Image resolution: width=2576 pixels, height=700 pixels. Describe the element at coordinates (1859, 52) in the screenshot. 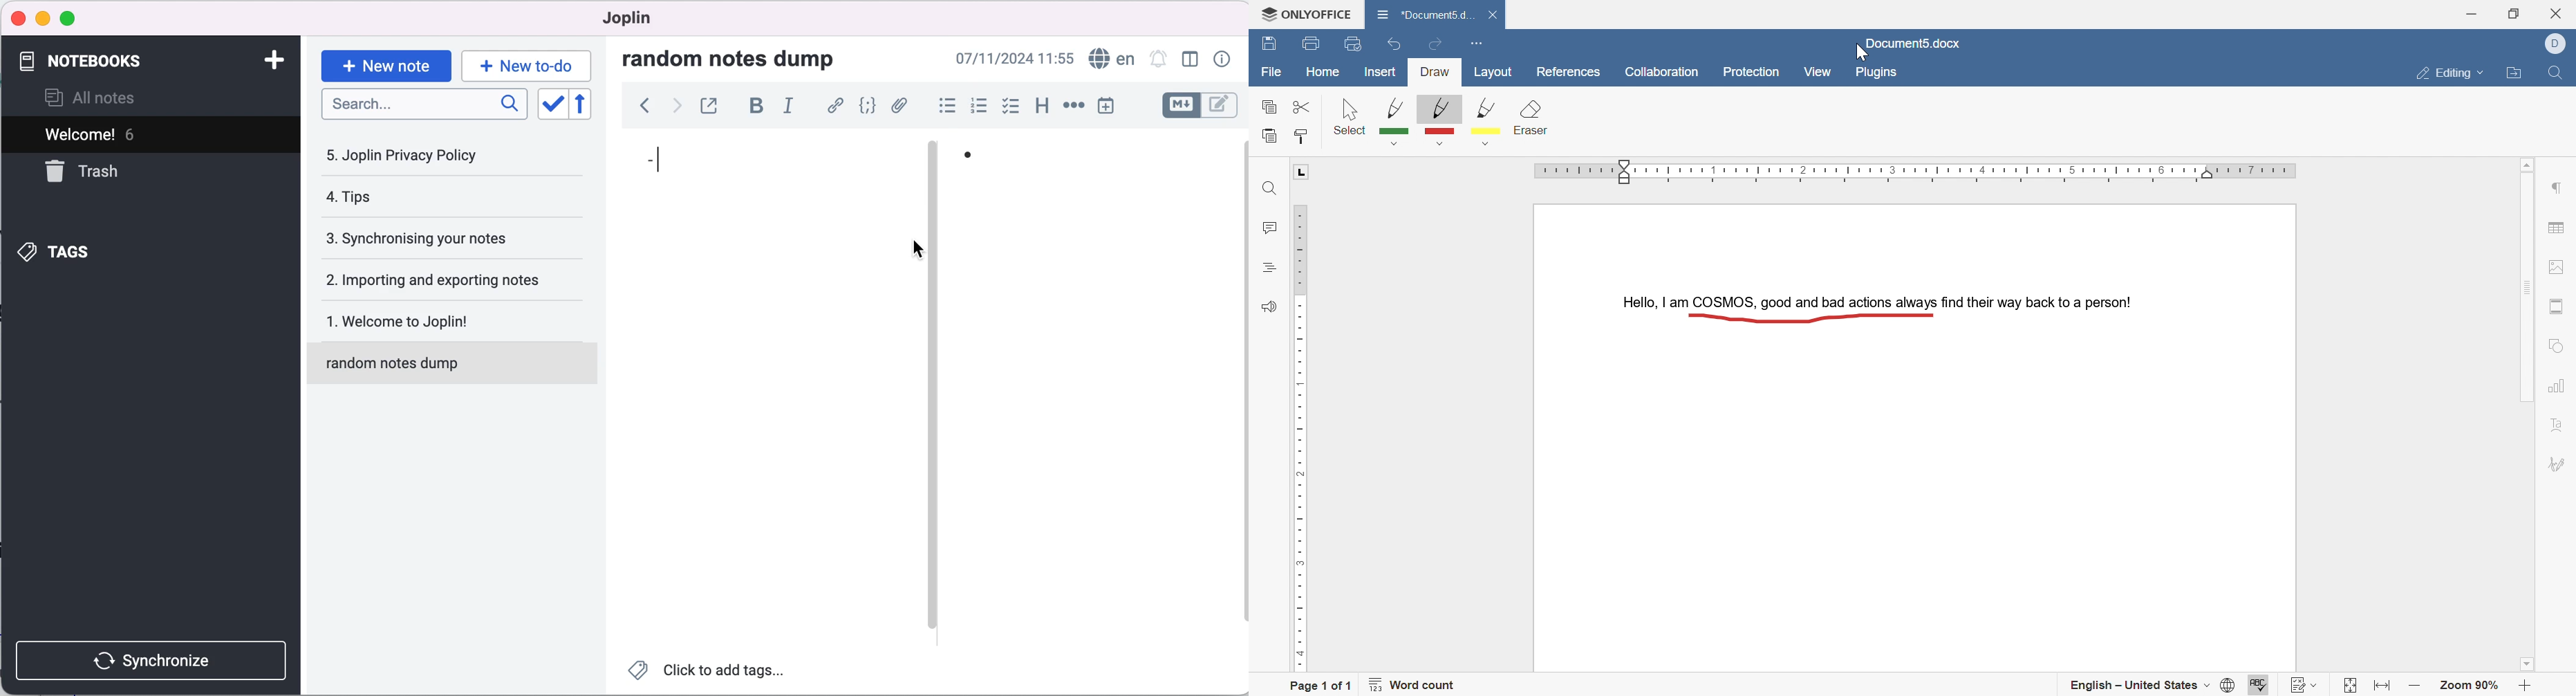

I see `cursor` at that location.